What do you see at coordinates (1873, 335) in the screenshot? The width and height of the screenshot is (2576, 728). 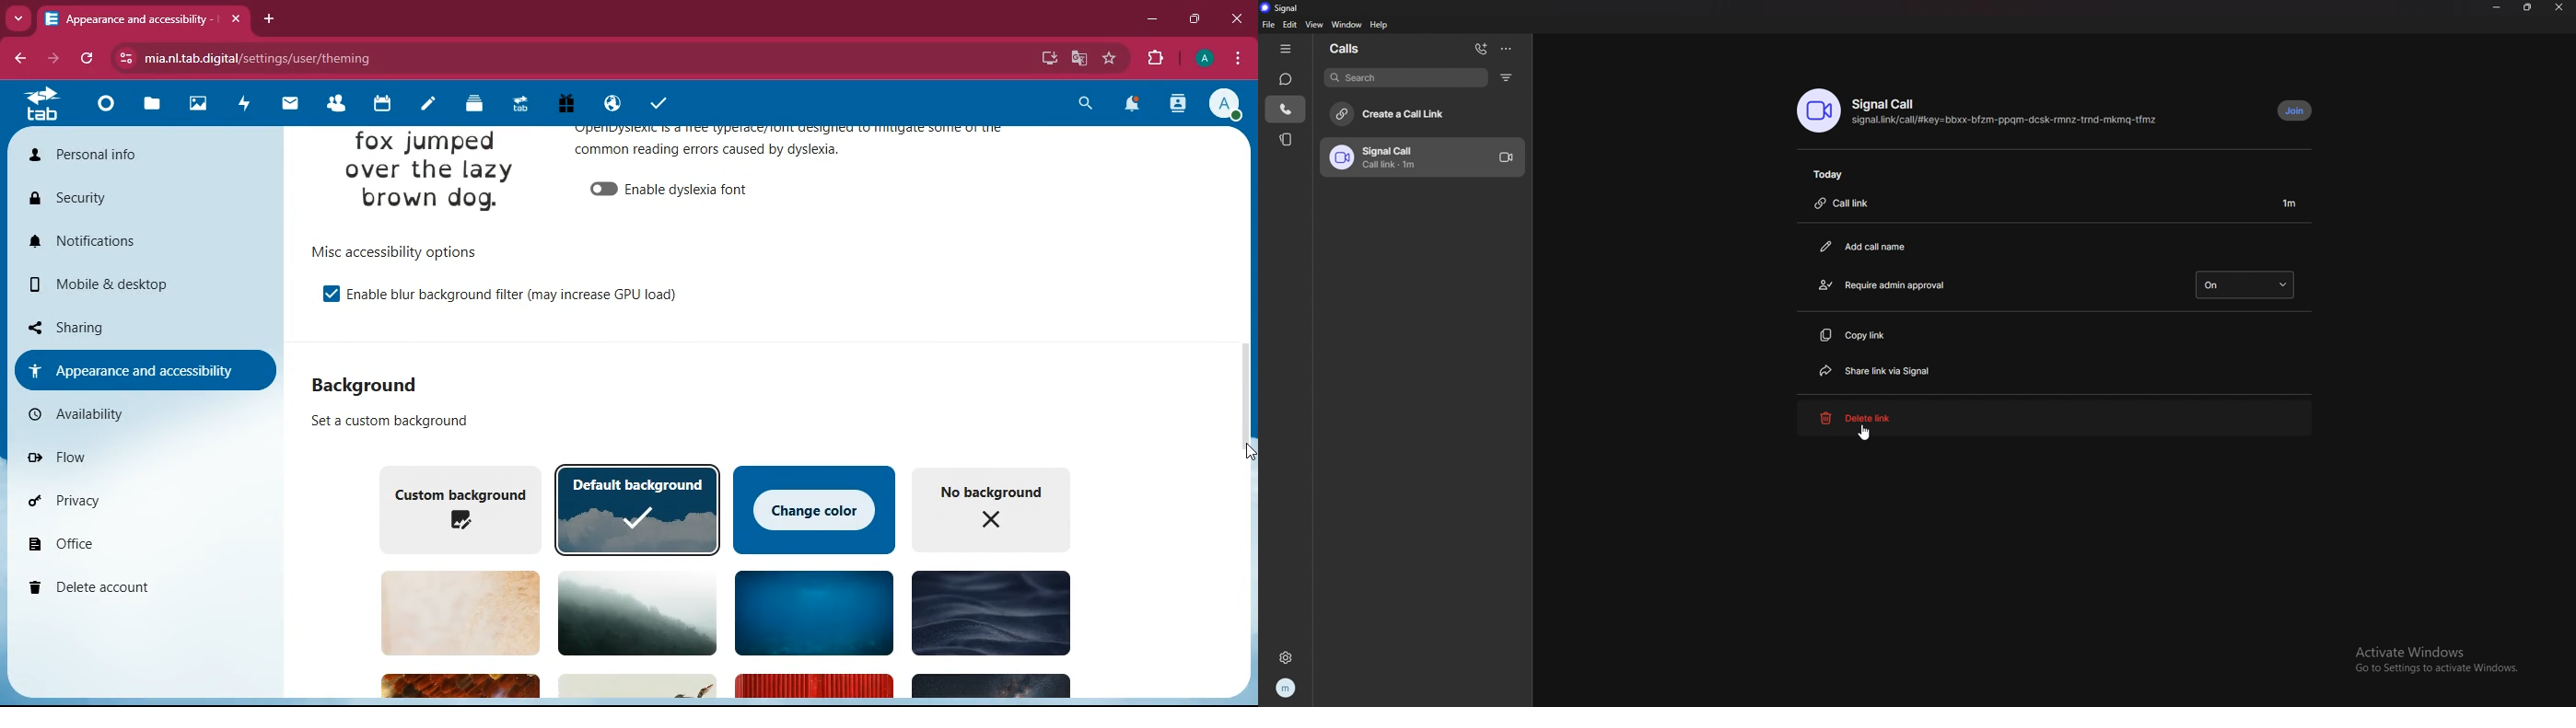 I see `copy link` at bounding box center [1873, 335].